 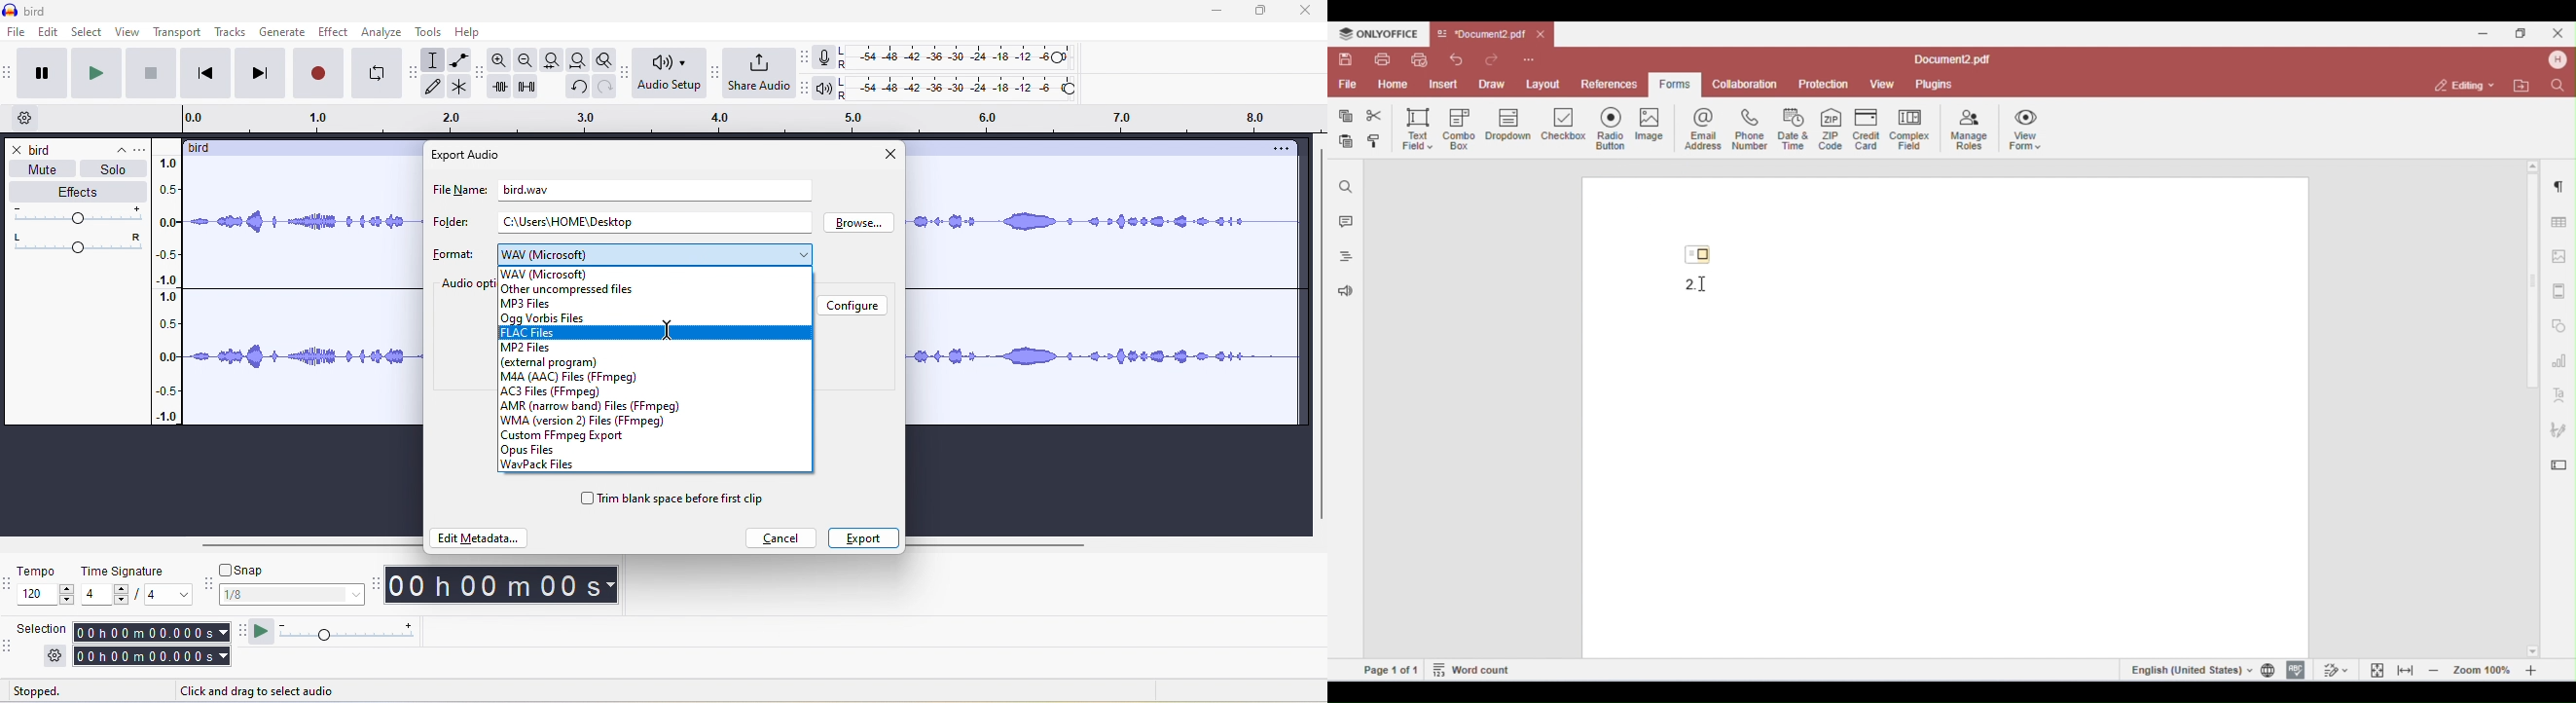 What do you see at coordinates (309, 544) in the screenshot?
I see `horizontal scroll bar` at bounding box center [309, 544].